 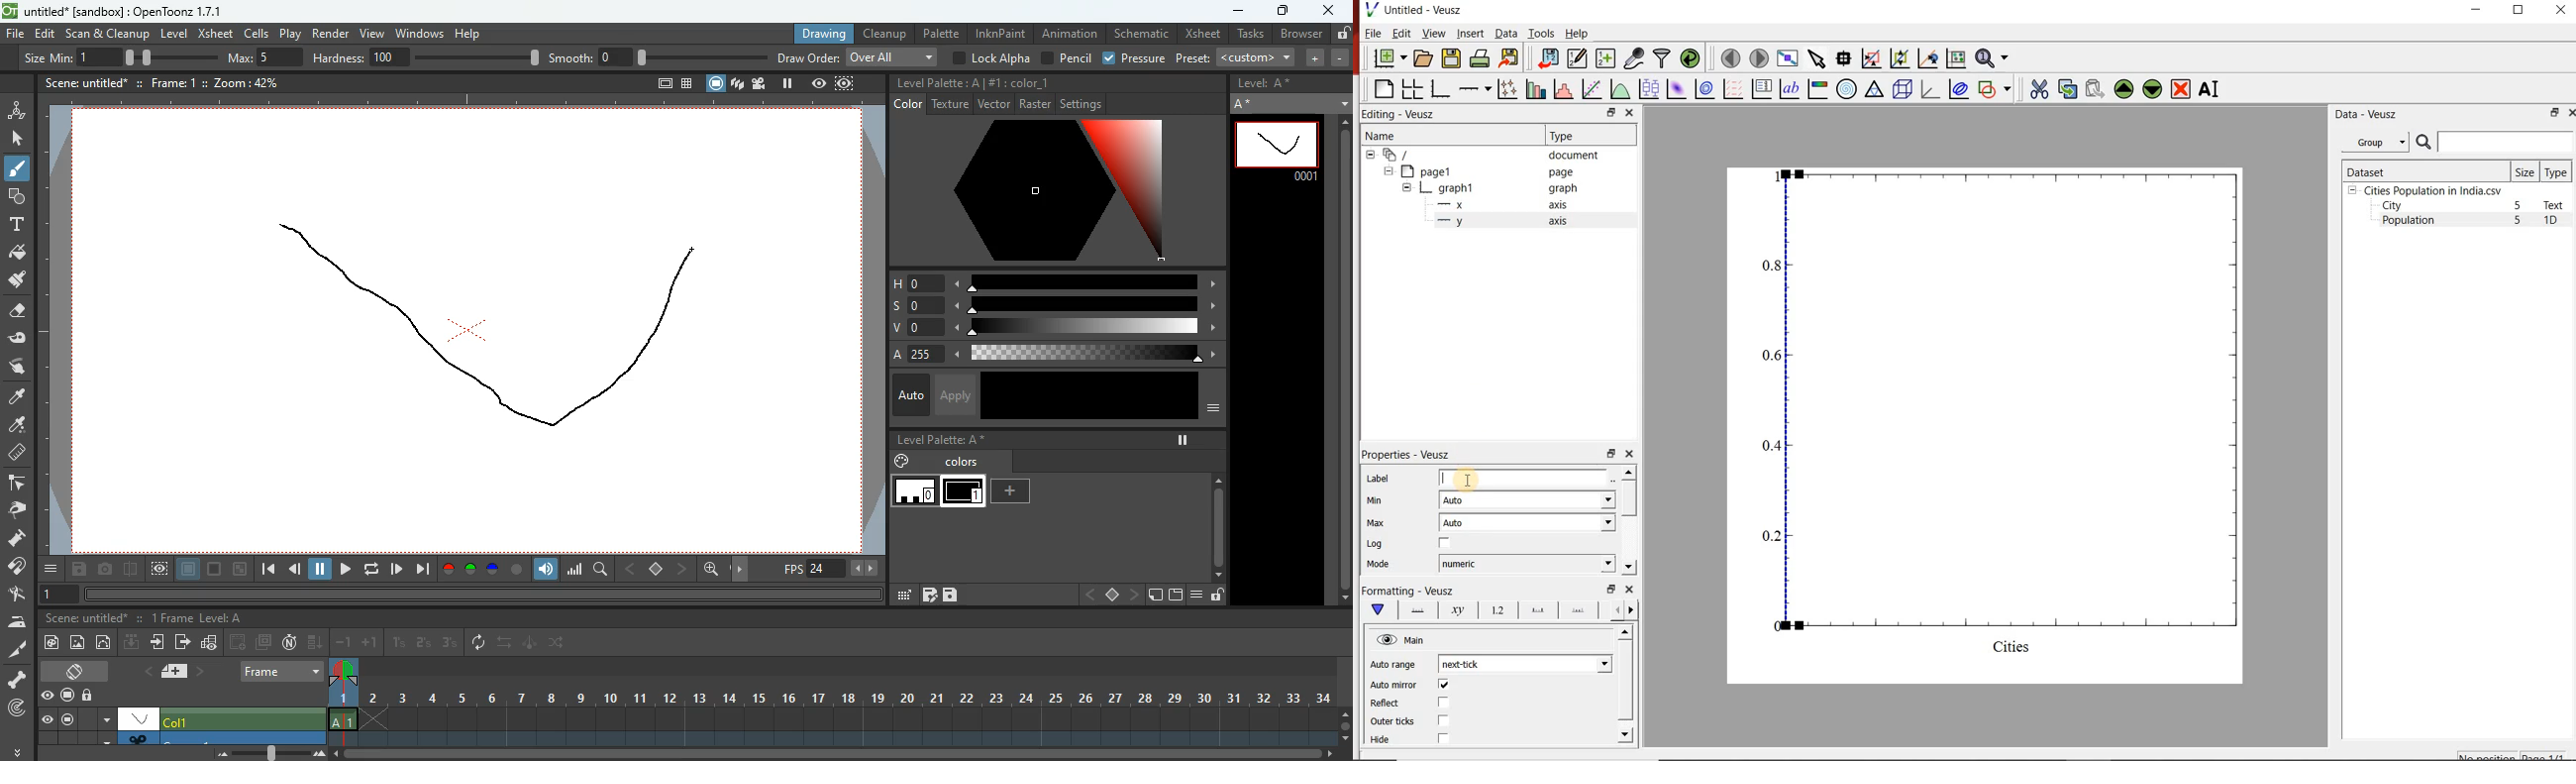 What do you see at coordinates (2478, 9) in the screenshot?
I see `MINIMIZE` at bounding box center [2478, 9].